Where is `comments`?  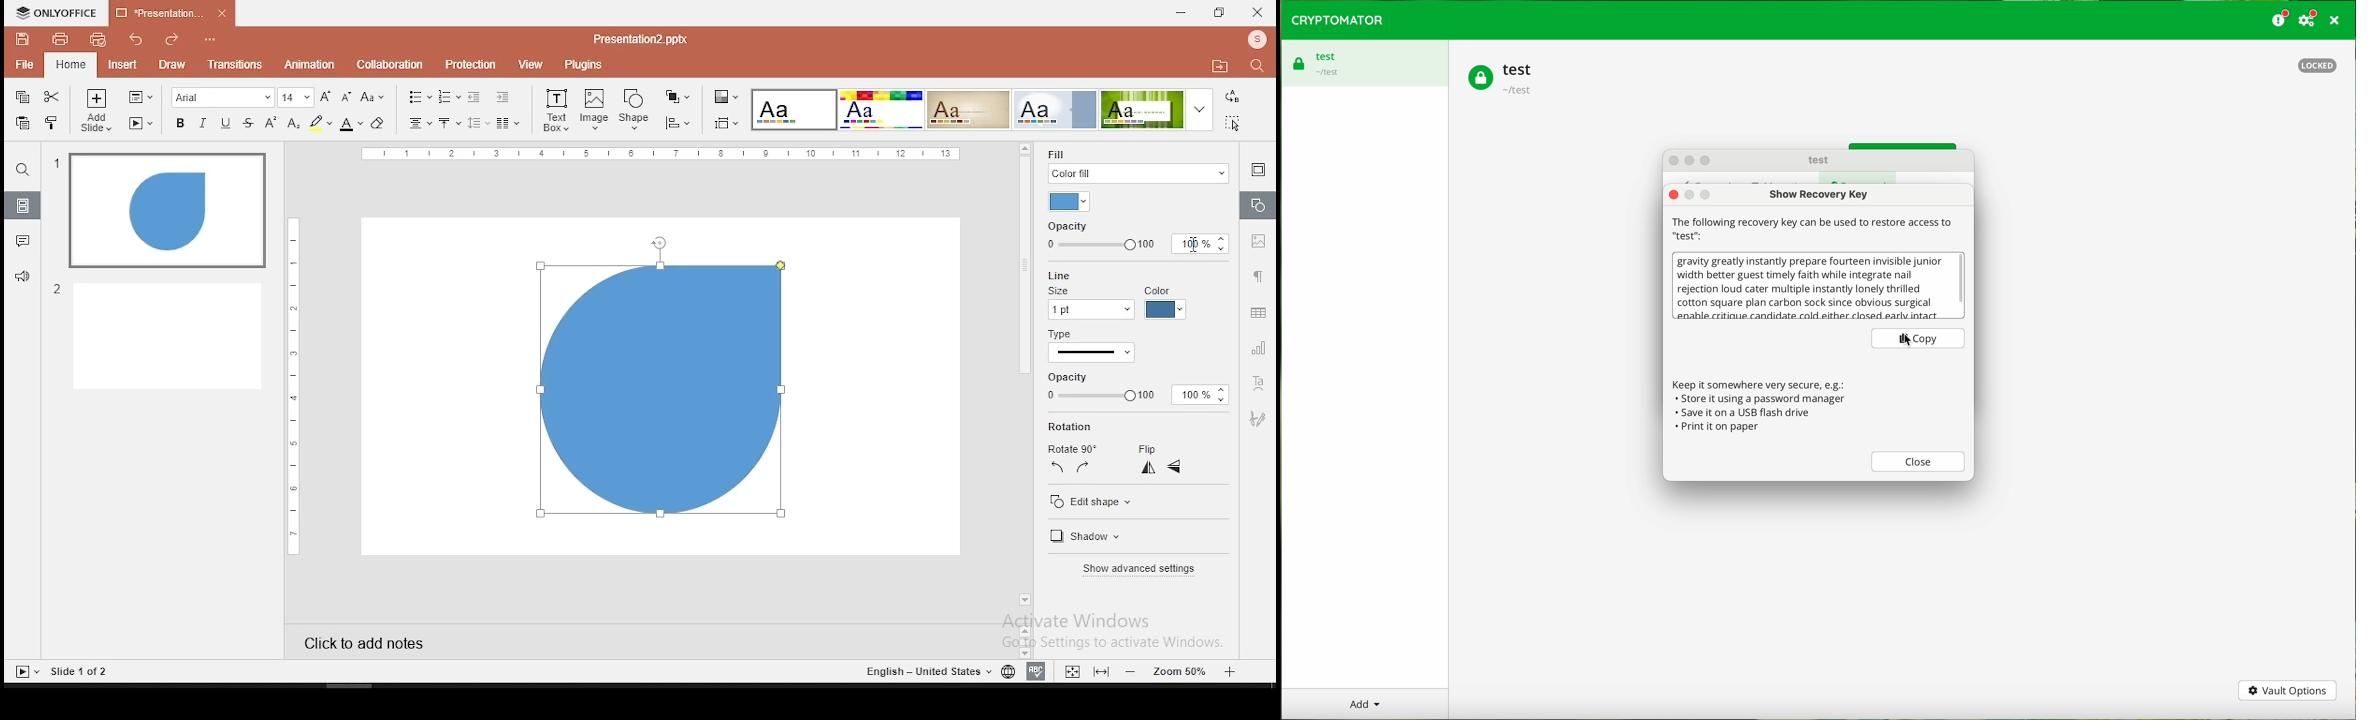 comments is located at coordinates (20, 242).